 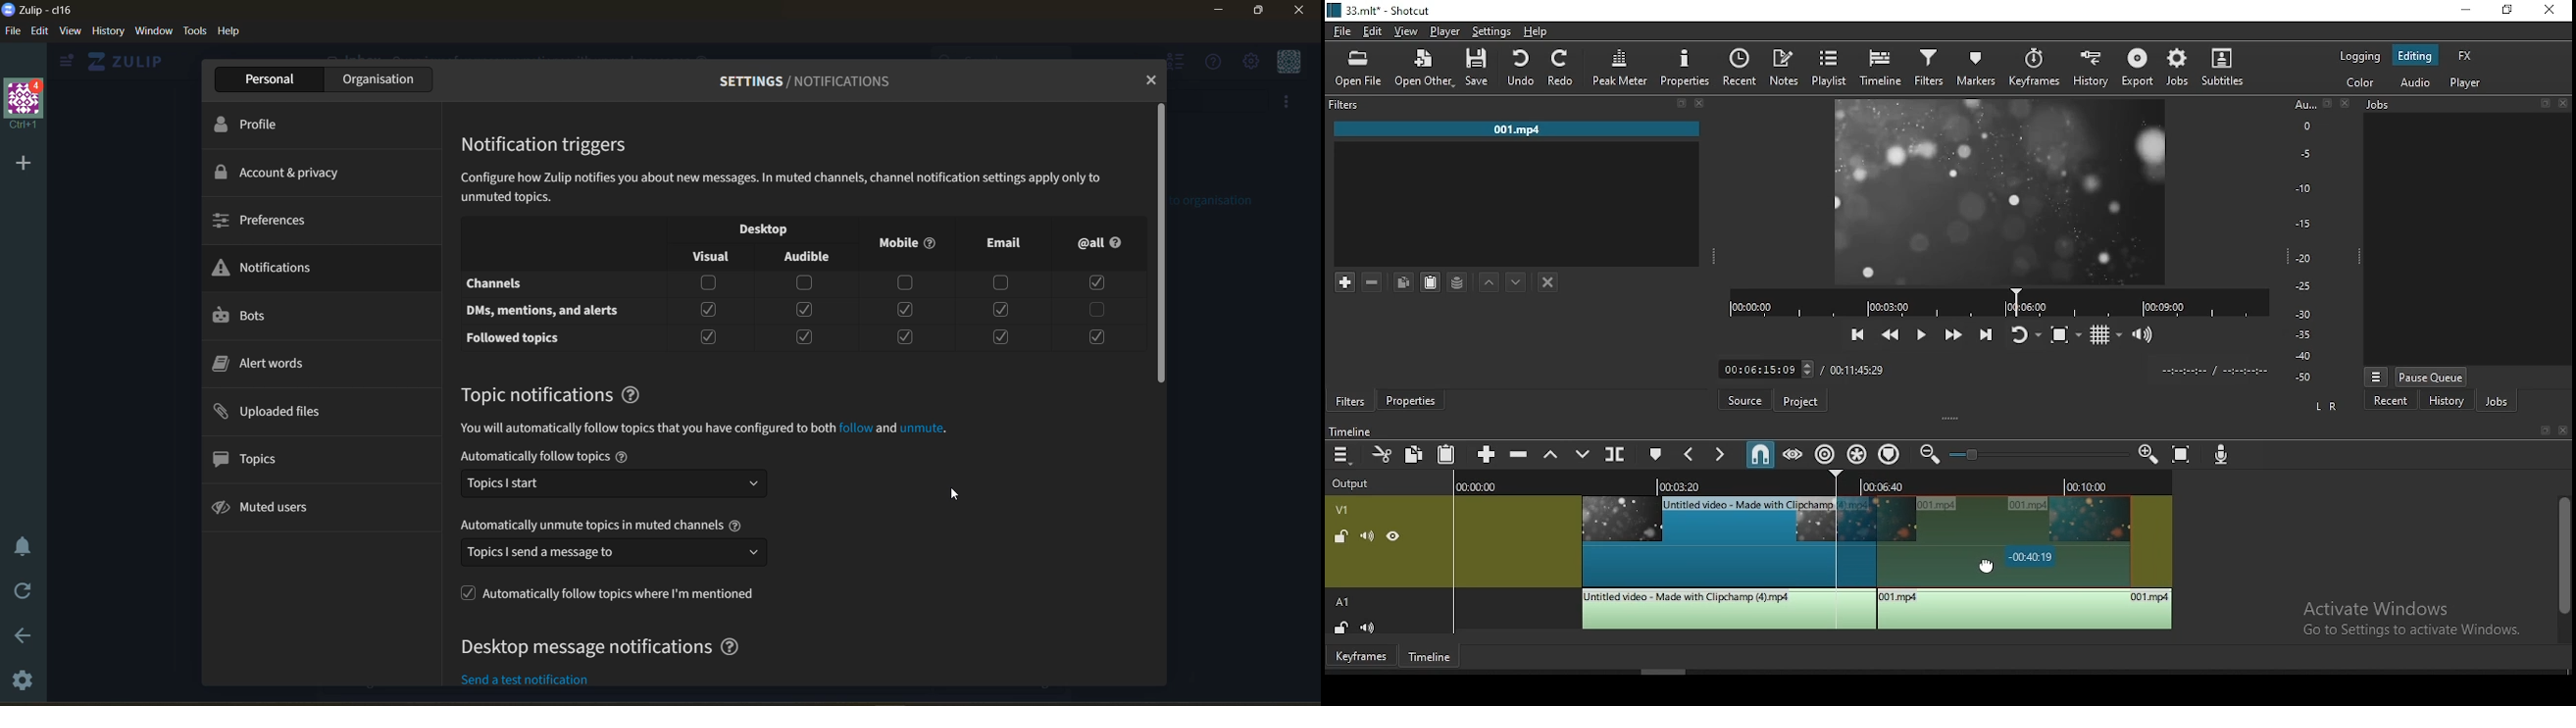 I want to click on notification triggers, so click(x=554, y=143).